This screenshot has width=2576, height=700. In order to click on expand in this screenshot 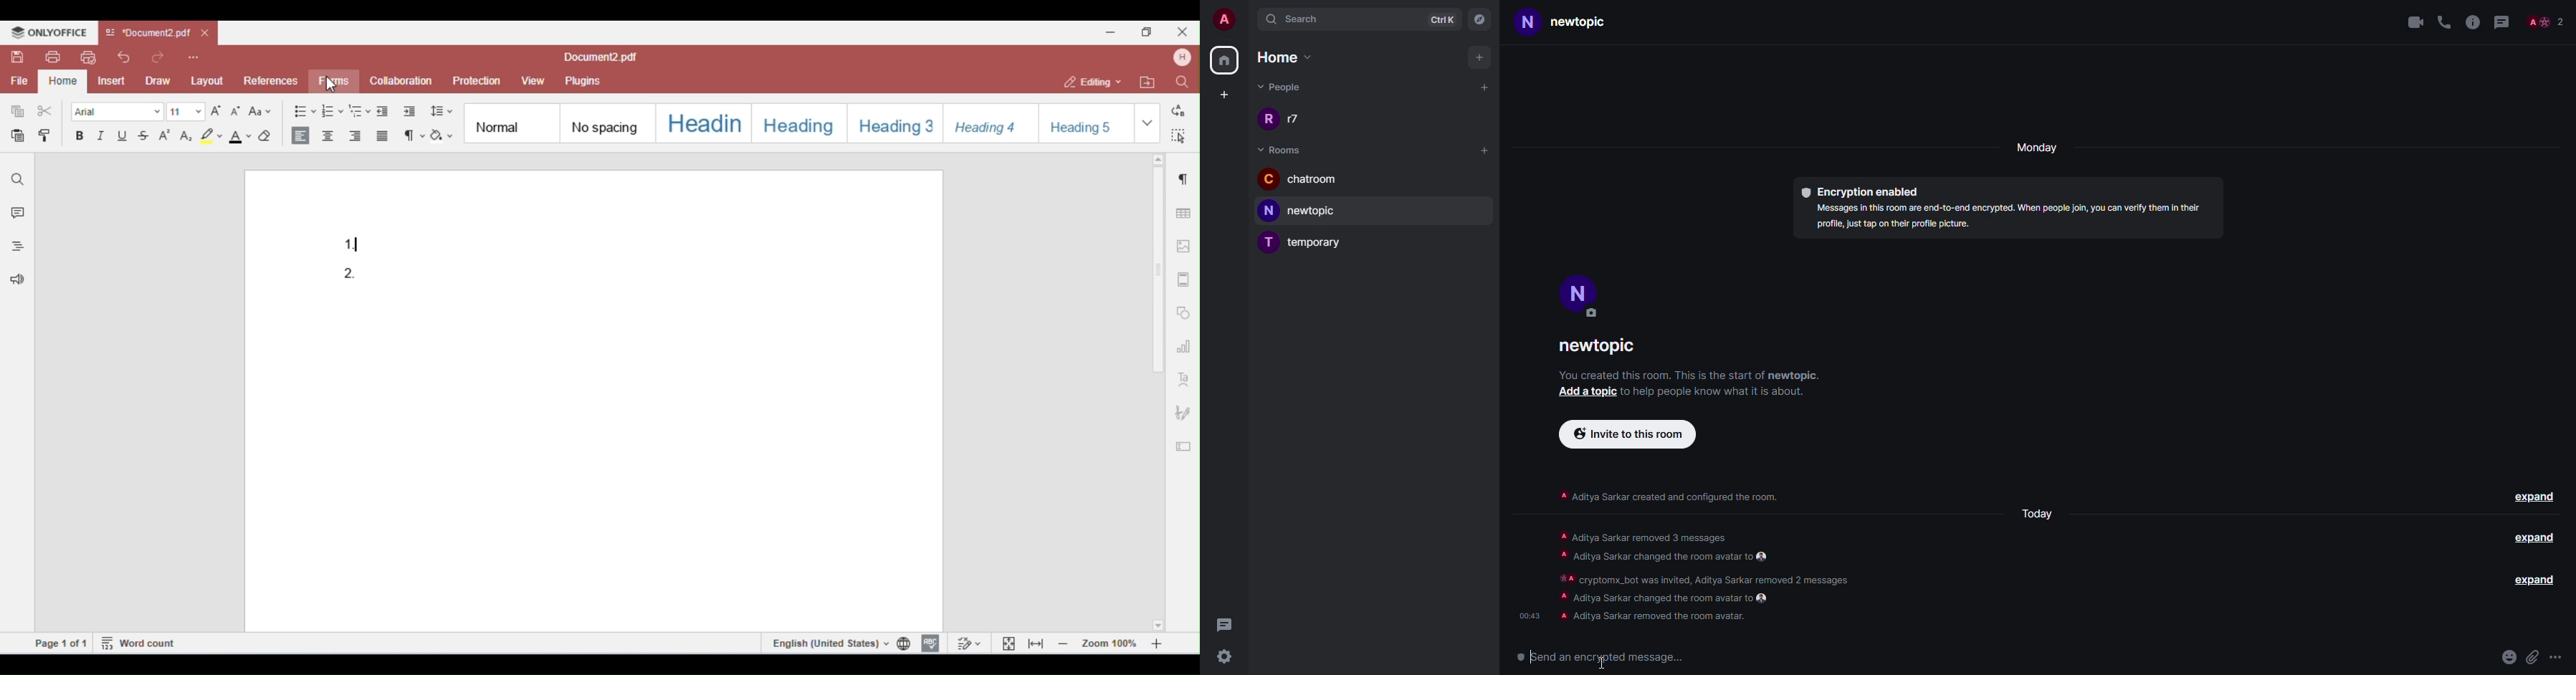, I will do `click(2526, 580)`.